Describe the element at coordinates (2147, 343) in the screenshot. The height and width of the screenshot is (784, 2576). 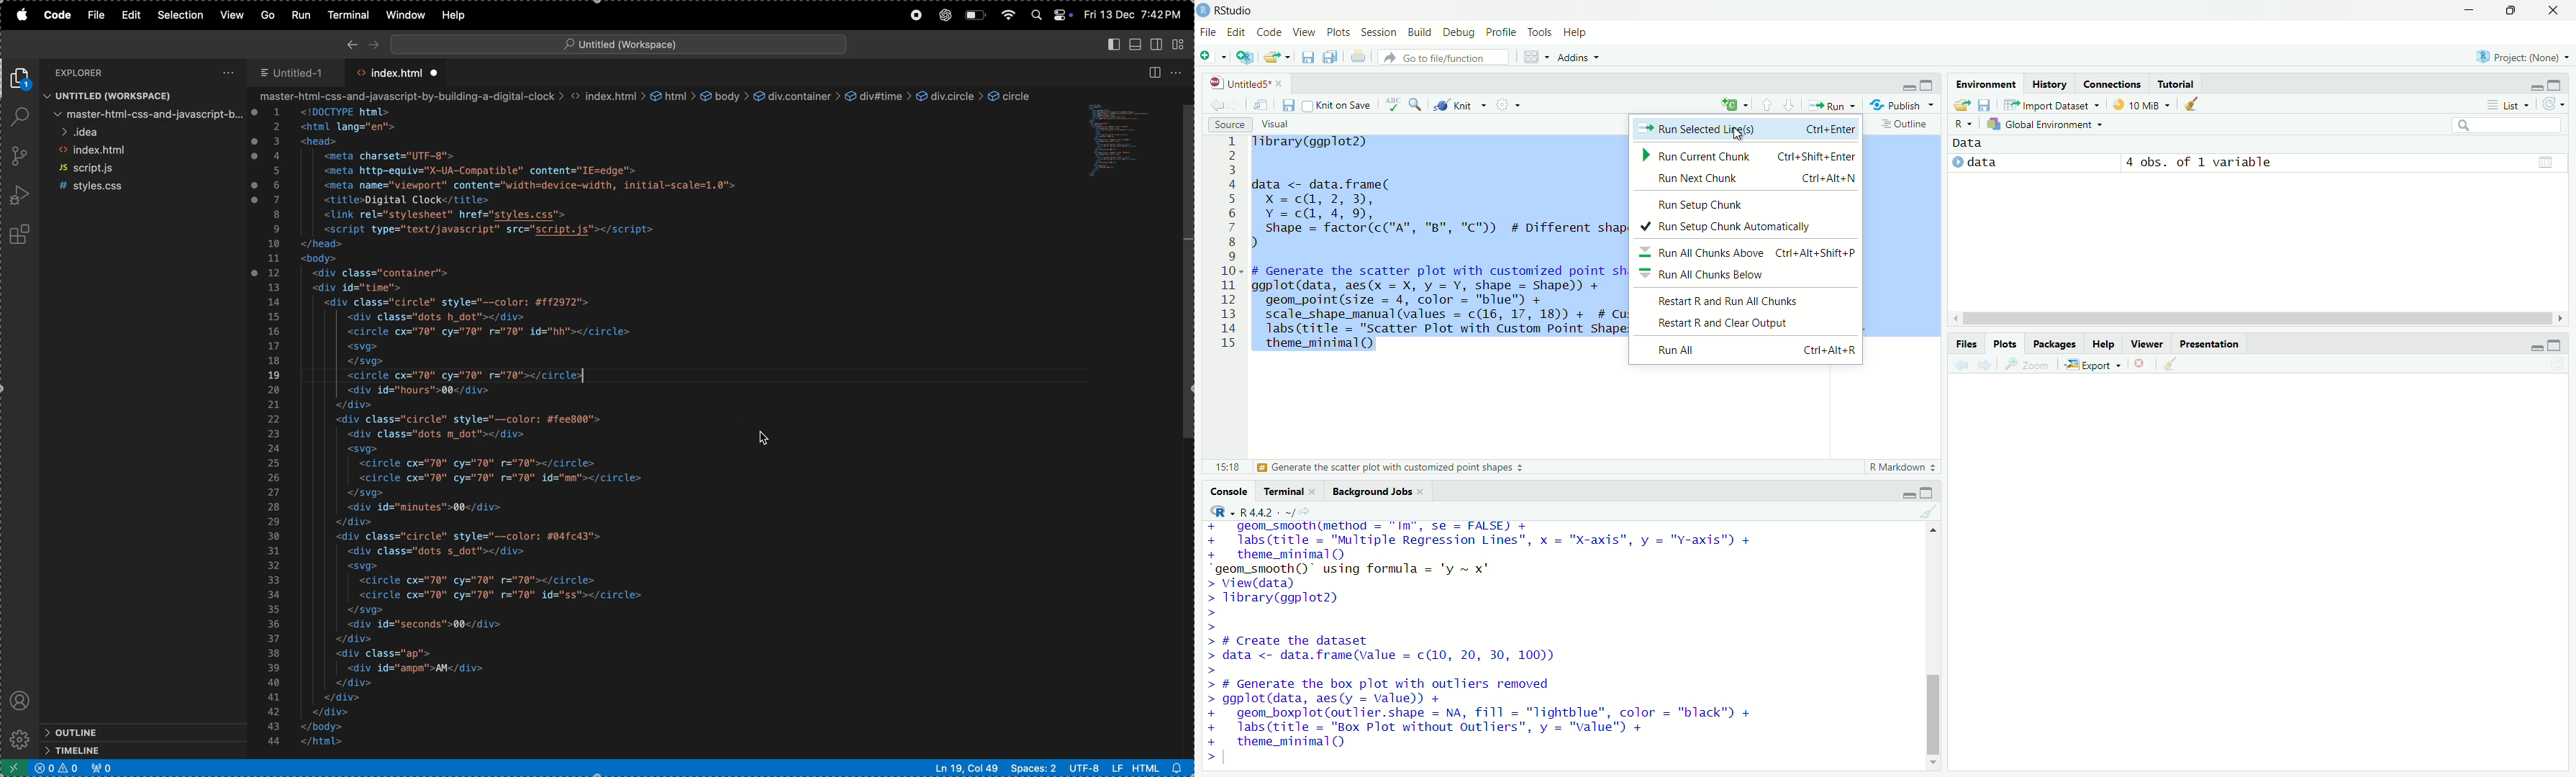
I see `Viewer` at that location.